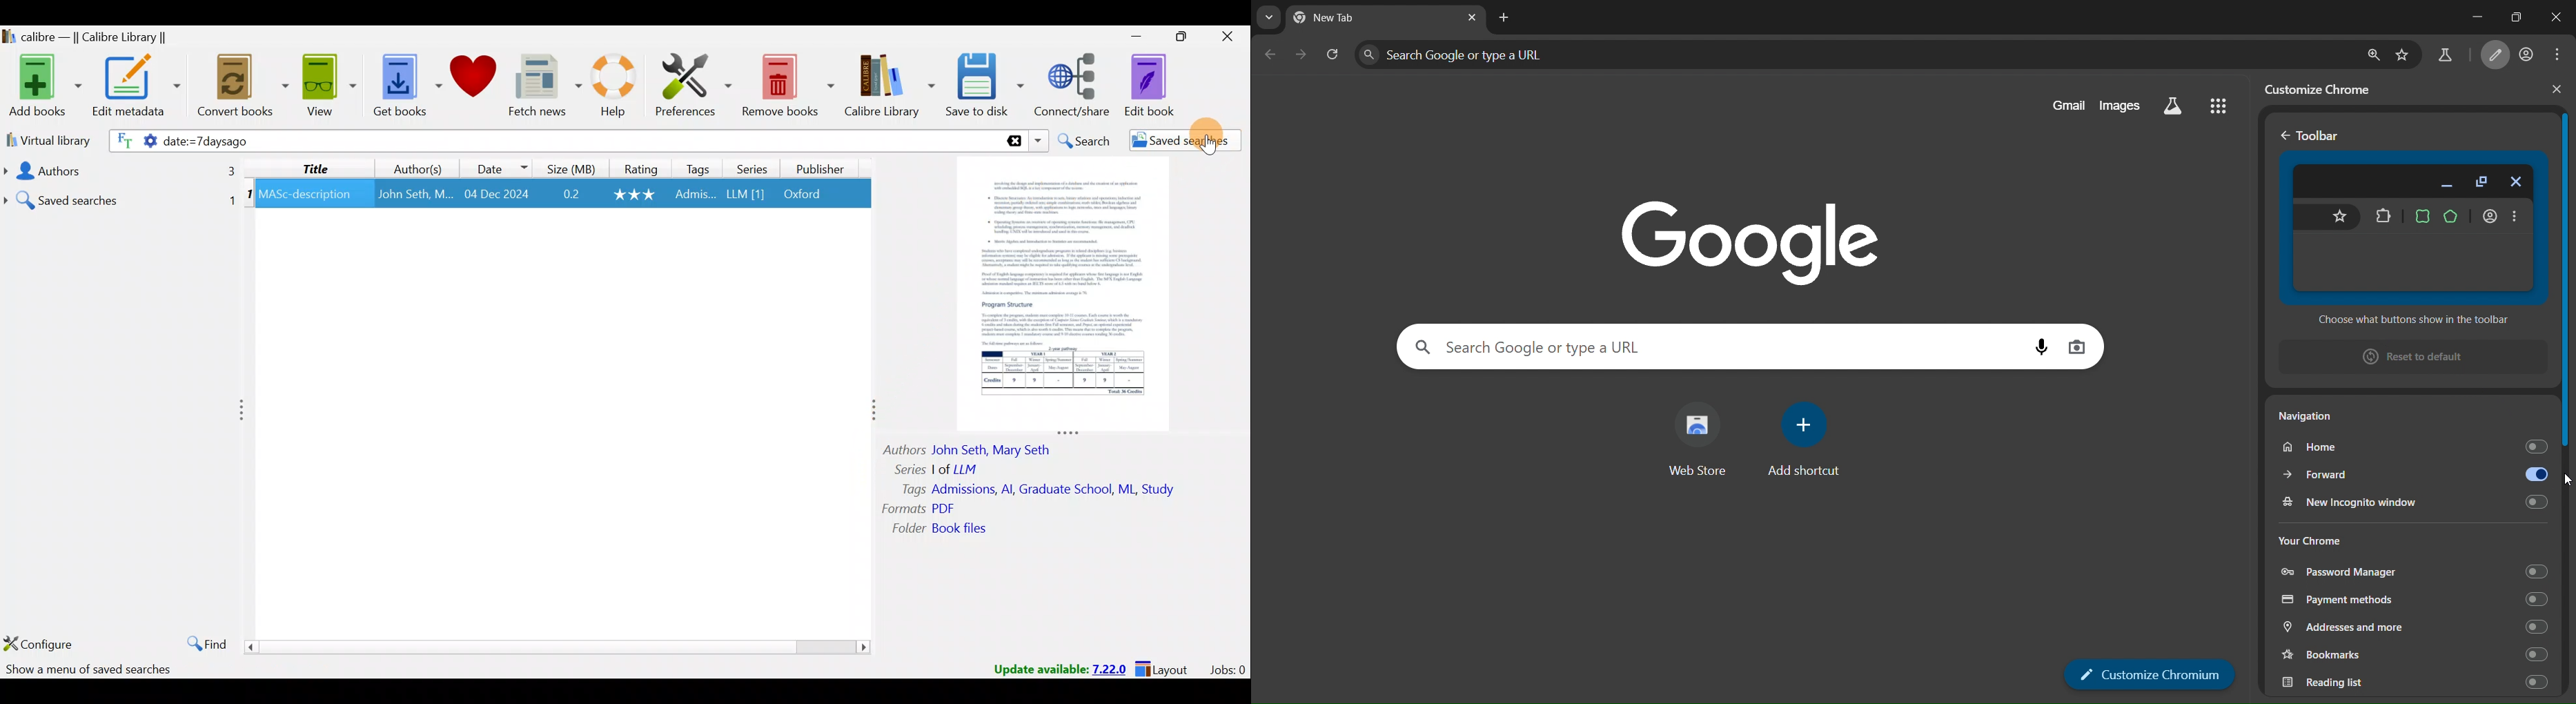  I want to click on Fetch news, so click(545, 86).